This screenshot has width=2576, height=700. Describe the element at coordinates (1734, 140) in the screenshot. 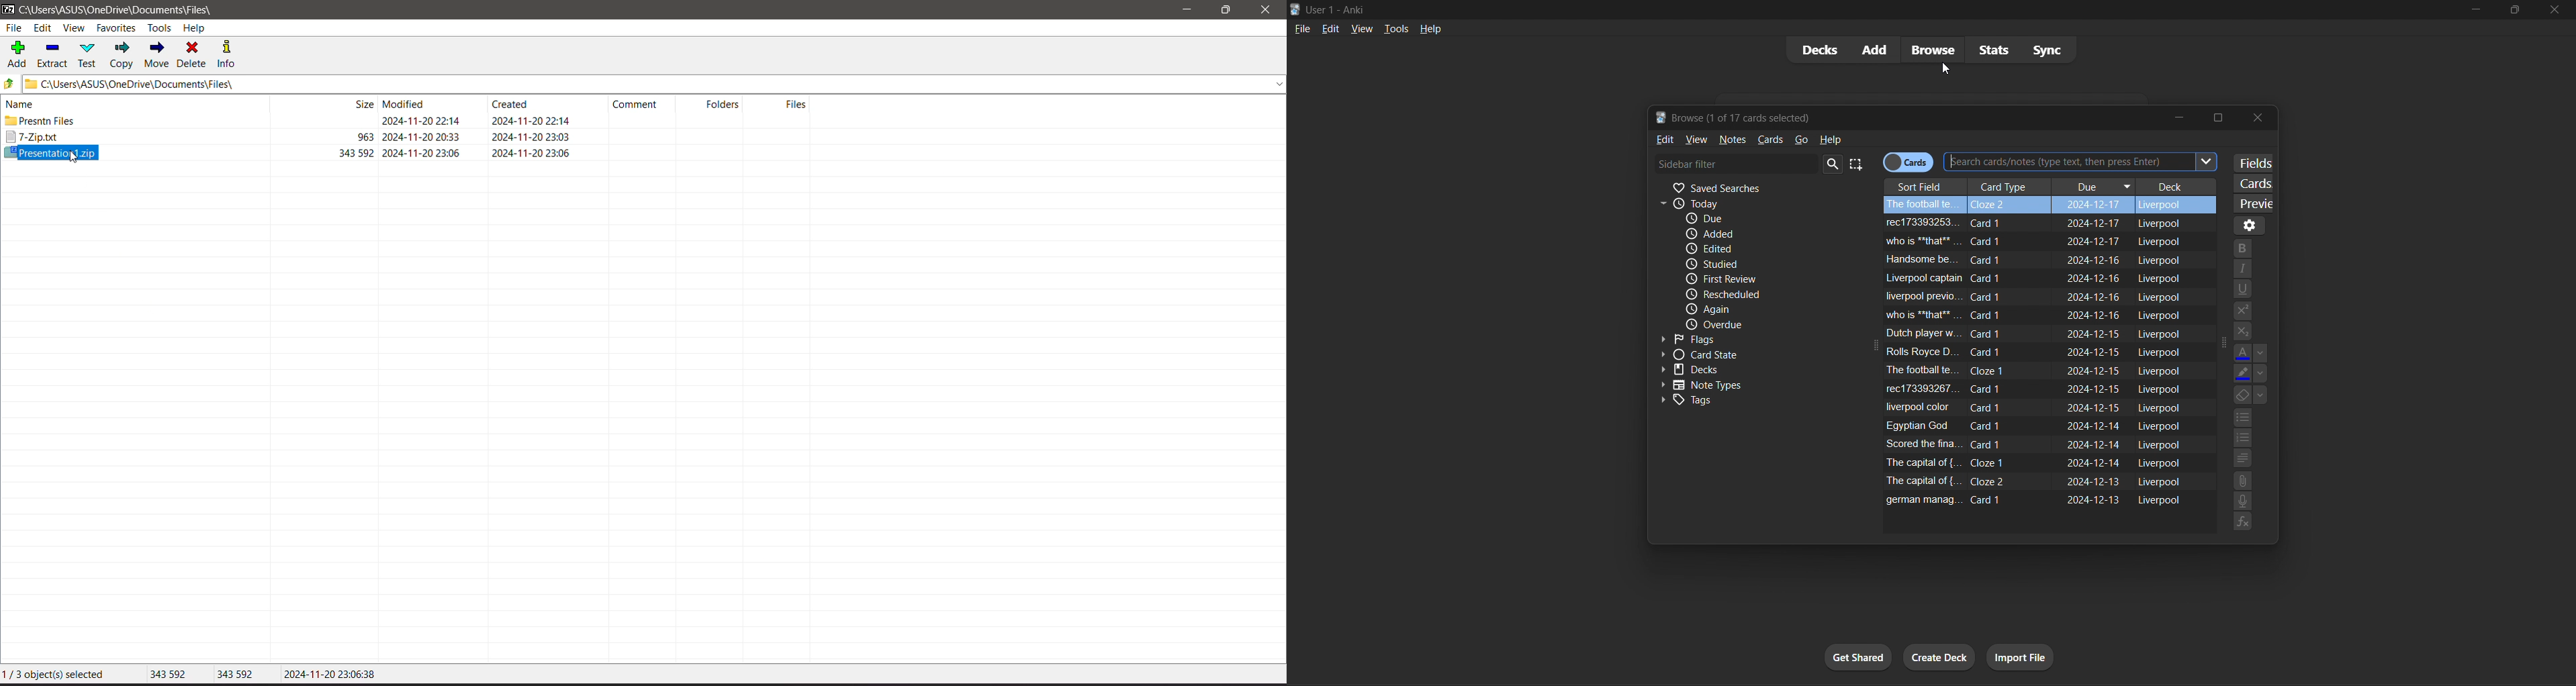

I see `notes` at that location.